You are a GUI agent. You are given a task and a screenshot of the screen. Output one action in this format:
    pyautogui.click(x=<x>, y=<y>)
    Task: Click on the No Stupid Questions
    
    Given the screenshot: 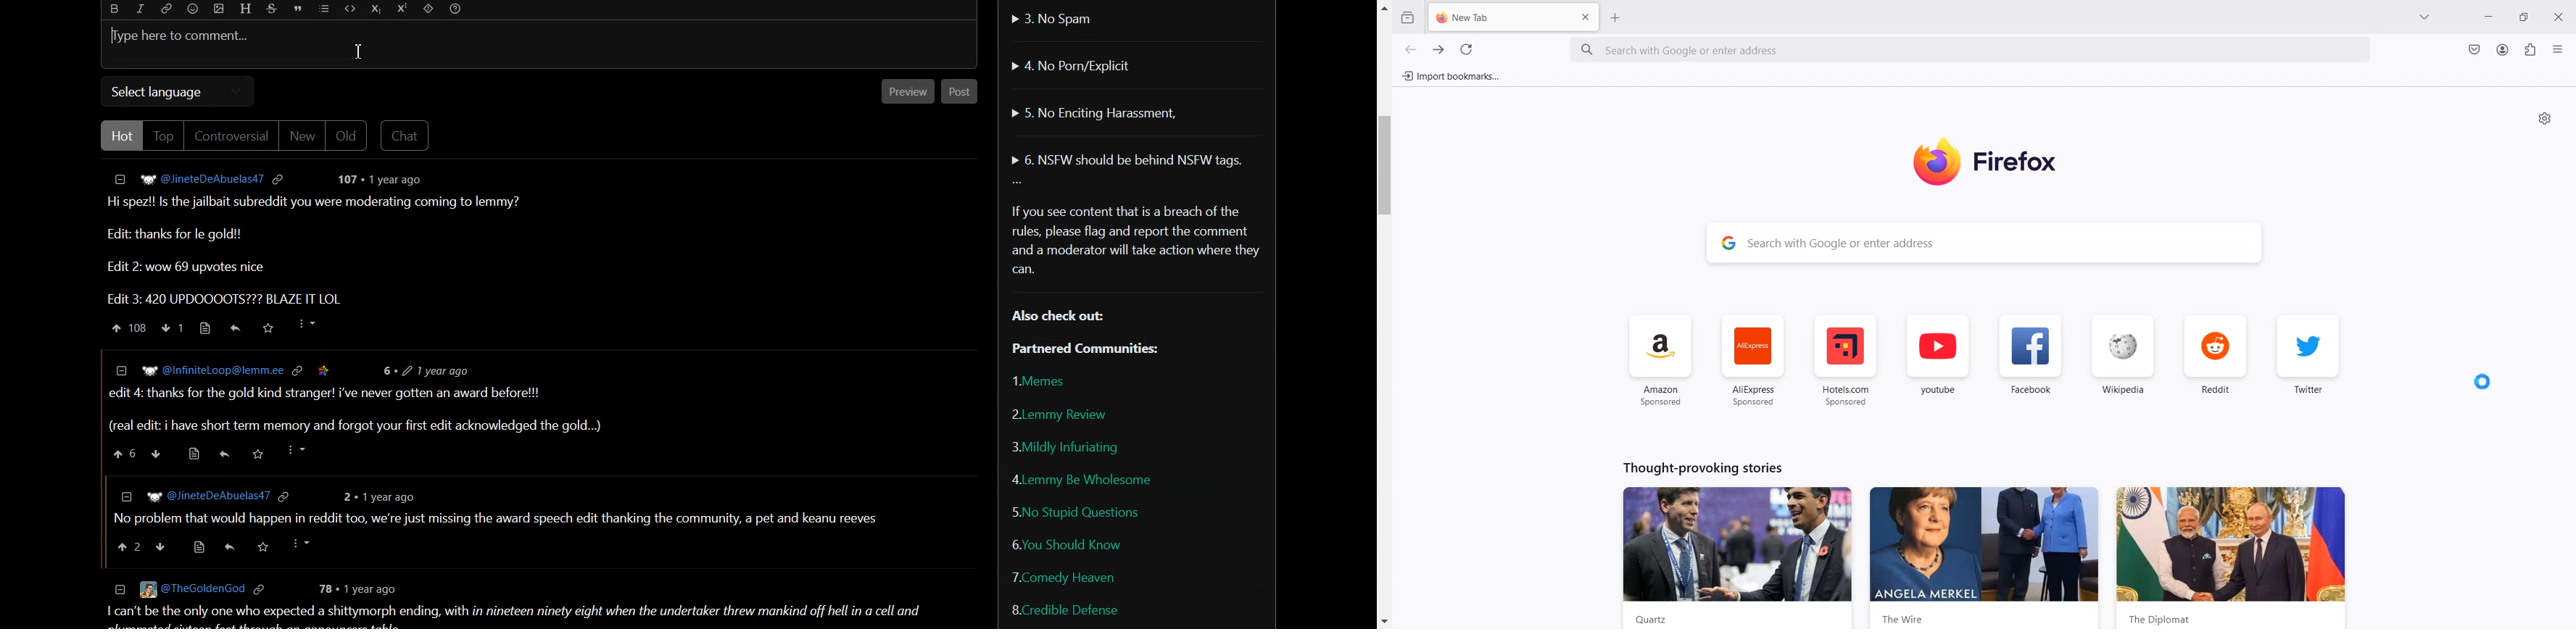 What is the action you would take?
    pyautogui.click(x=1077, y=511)
    